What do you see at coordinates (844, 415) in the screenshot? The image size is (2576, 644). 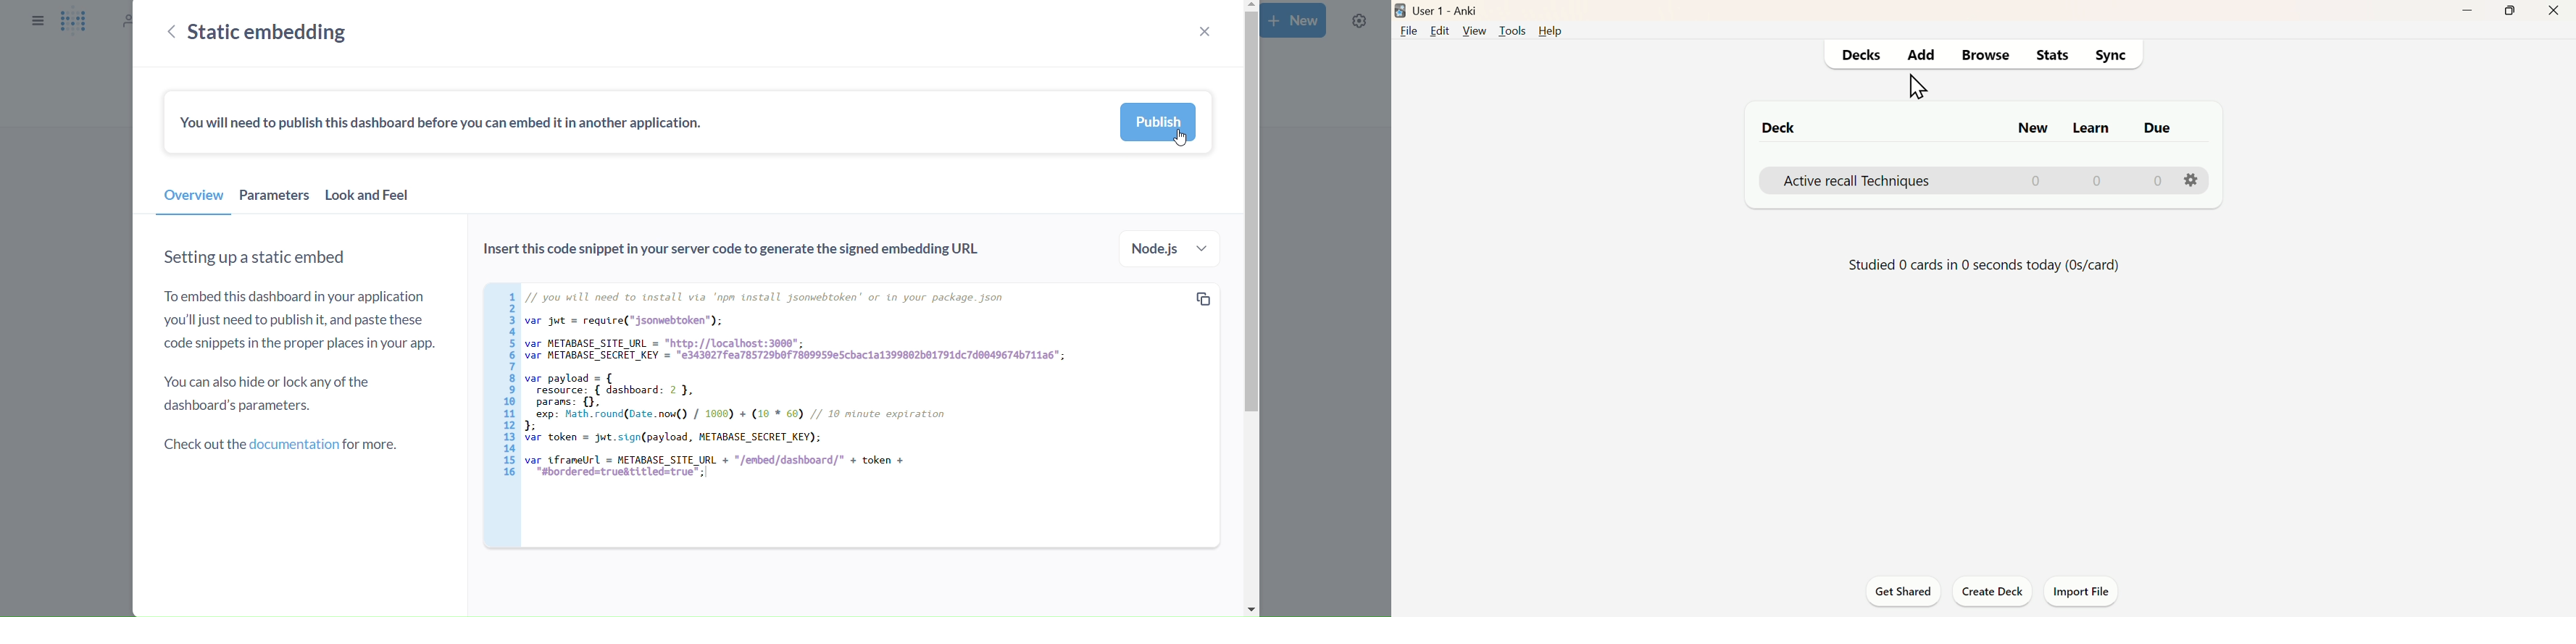 I see `embedding link` at bounding box center [844, 415].